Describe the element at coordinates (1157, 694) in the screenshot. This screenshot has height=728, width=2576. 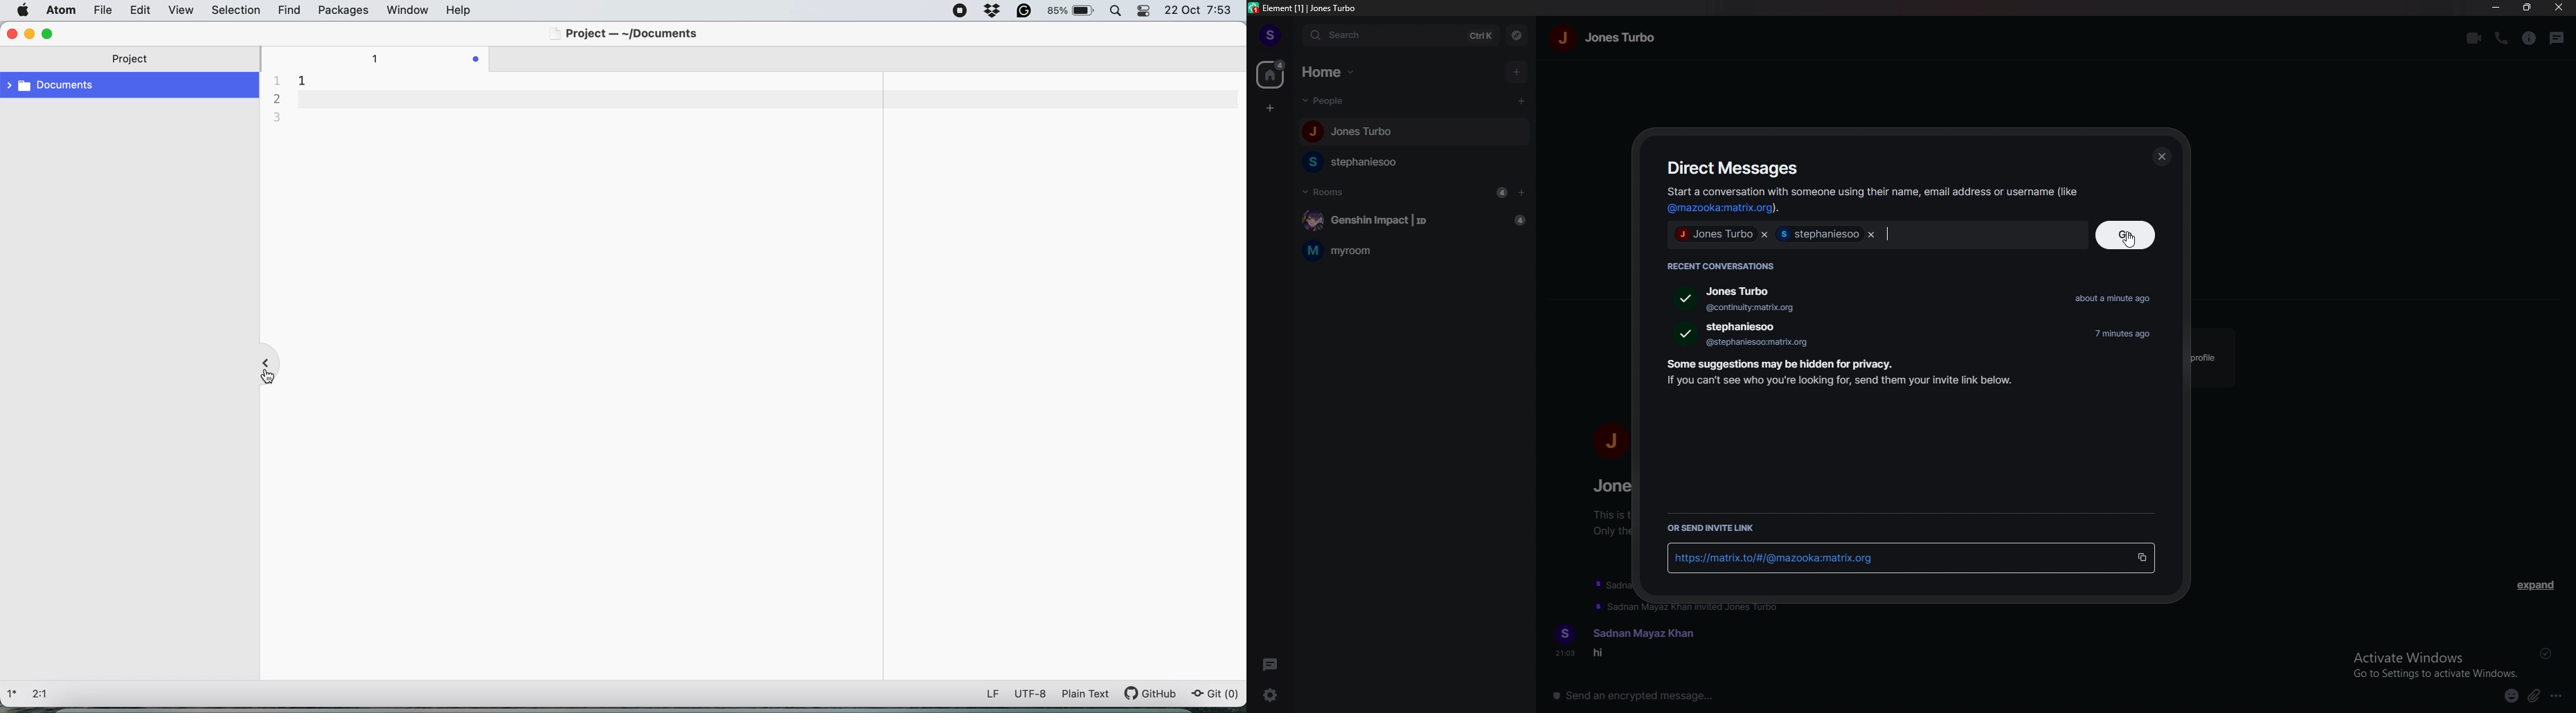
I see `github` at that location.